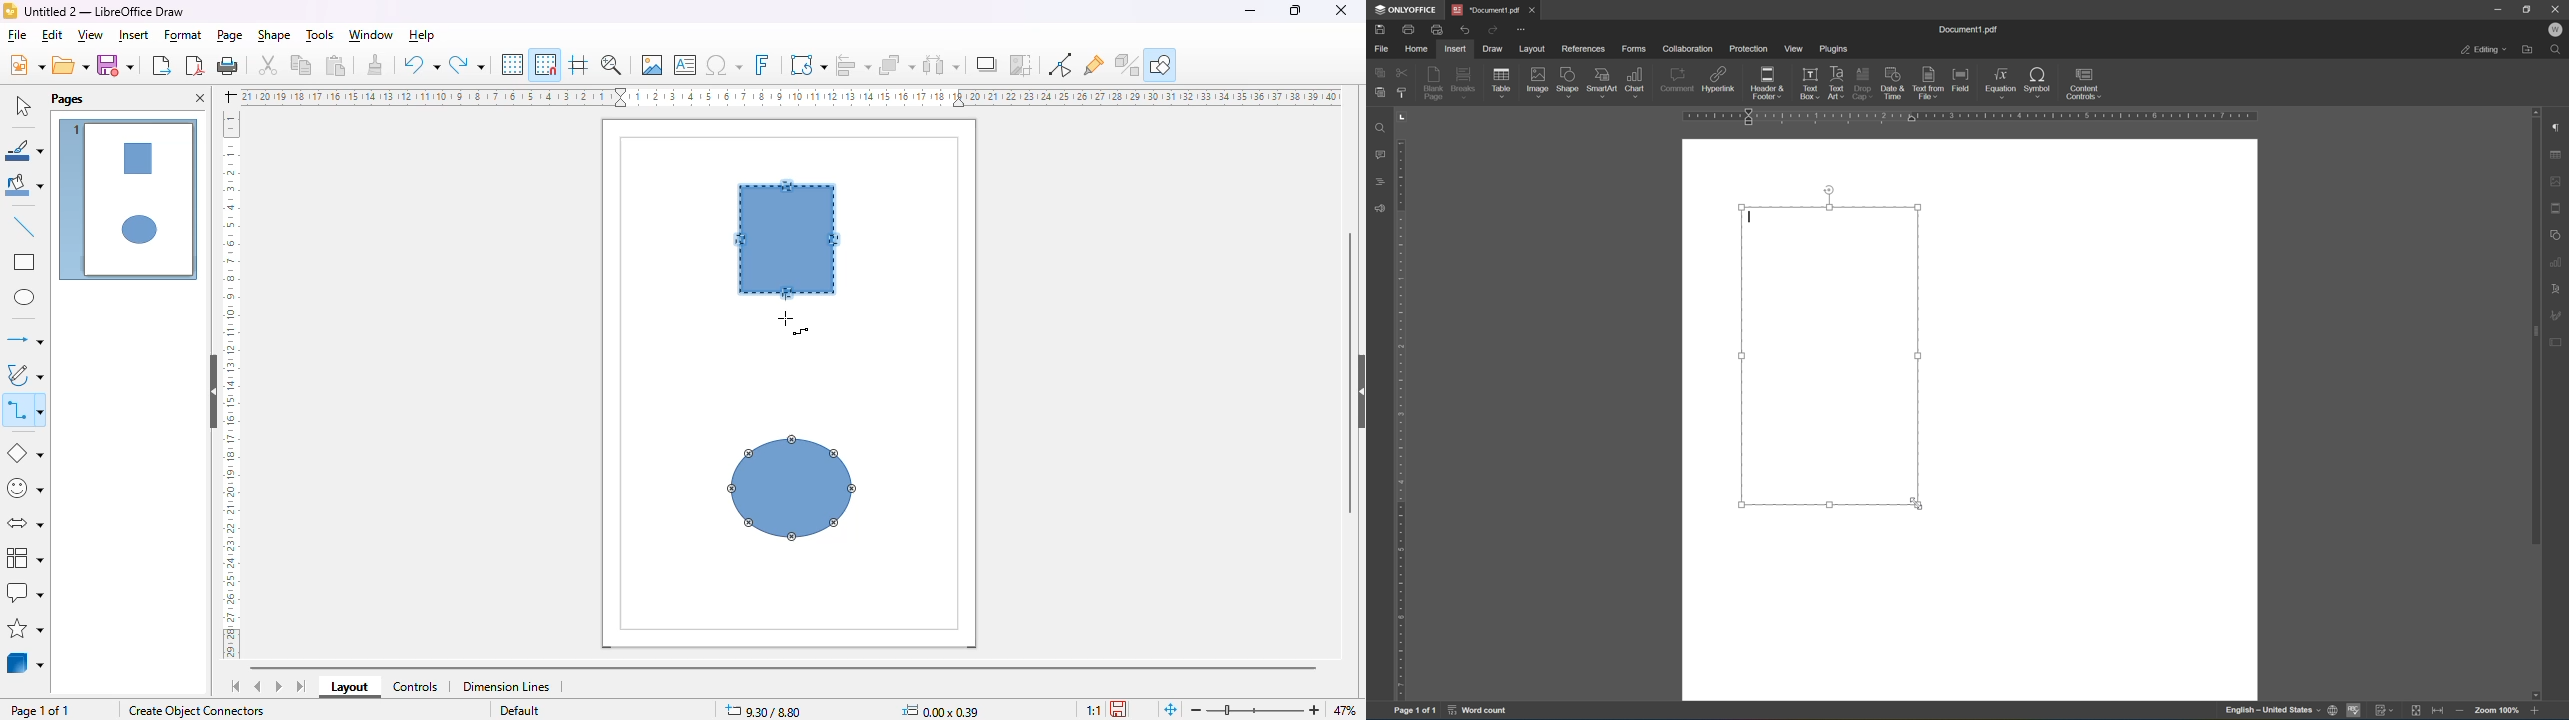 This screenshot has width=2576, height=728. Describe the element at coordinates (67, 98) in the screenshot. I see `pages` at that location.